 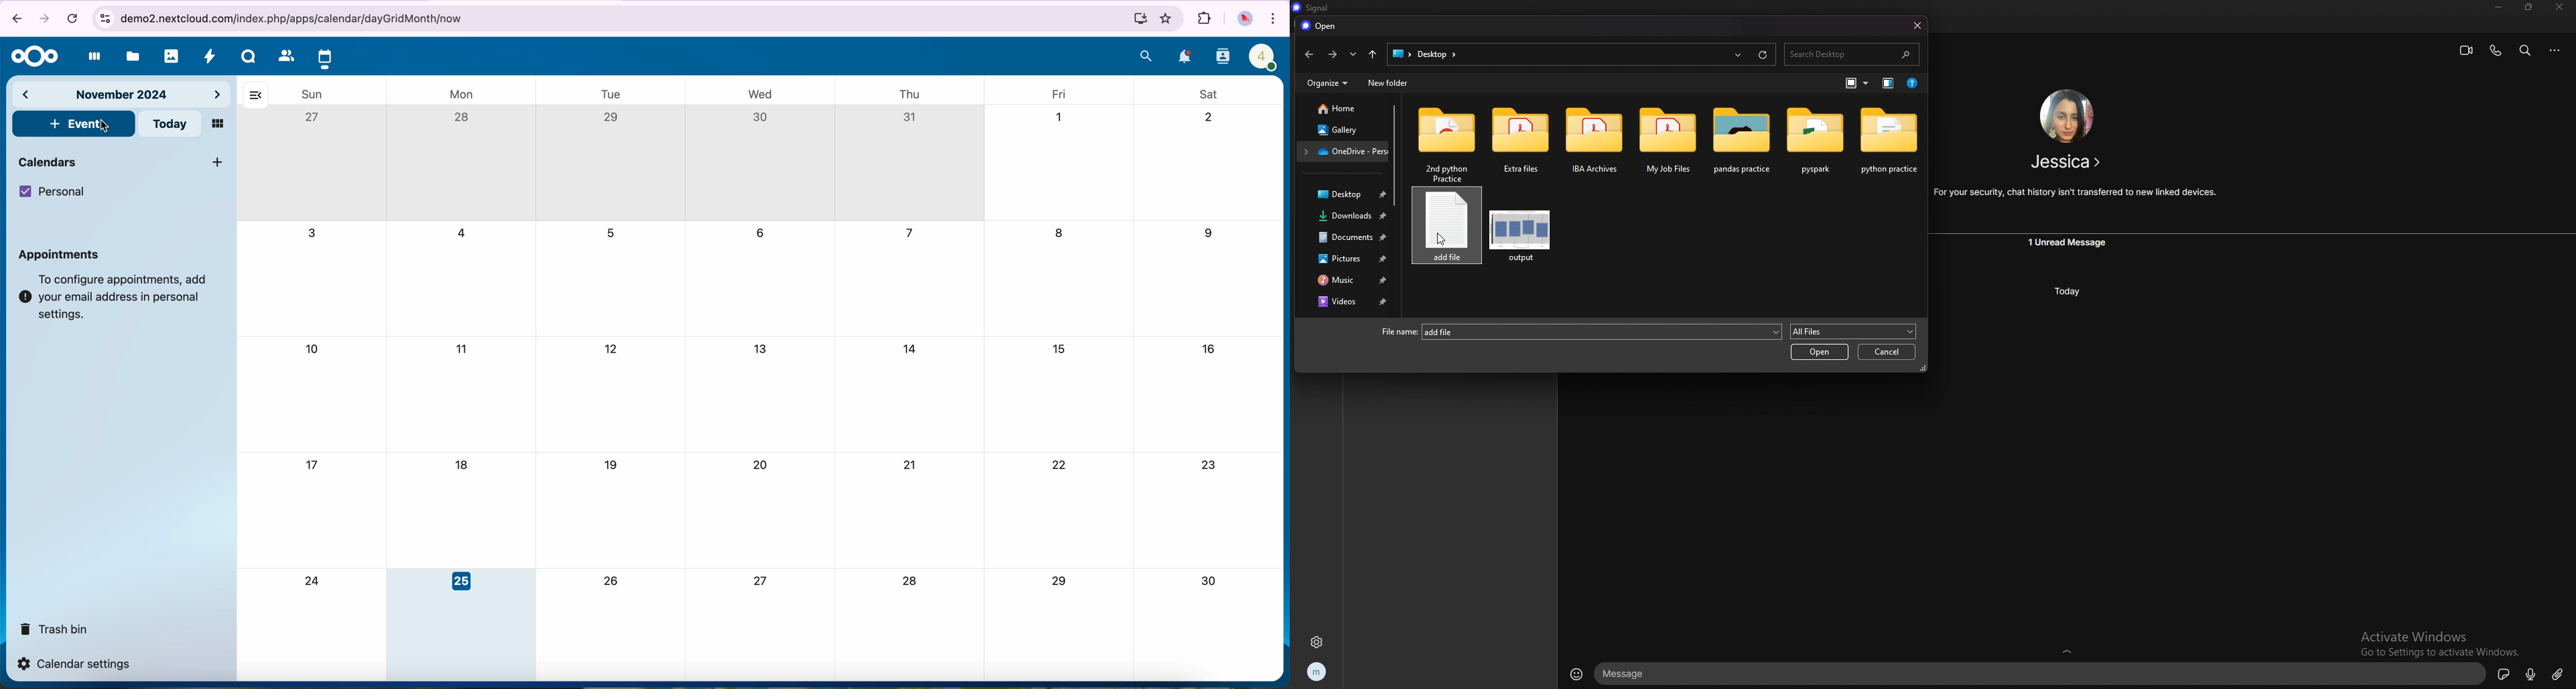 What do you see at coordinates (460, 465) in the screenshot?
I see `18` at bounding box center [460, 465].